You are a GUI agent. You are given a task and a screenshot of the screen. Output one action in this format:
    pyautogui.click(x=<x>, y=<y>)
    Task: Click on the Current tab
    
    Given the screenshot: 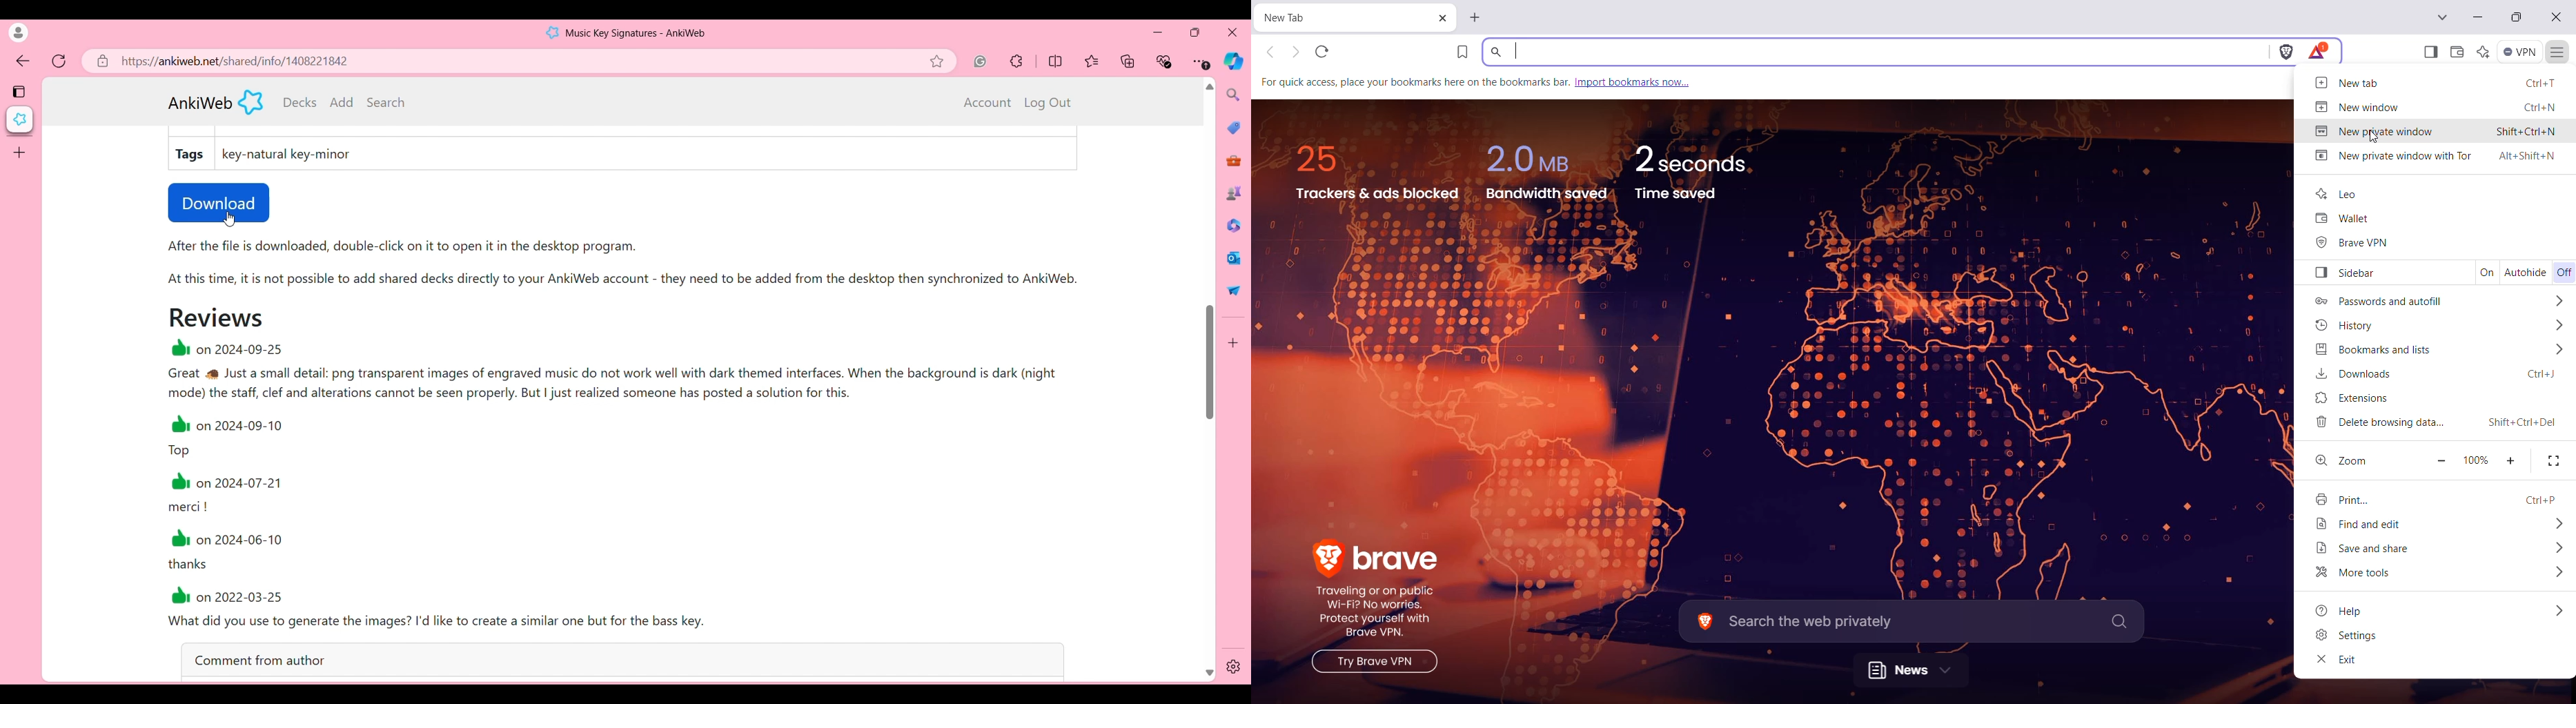 What is the action you would take?
    pyautogui.click(x=20, y=119)
    